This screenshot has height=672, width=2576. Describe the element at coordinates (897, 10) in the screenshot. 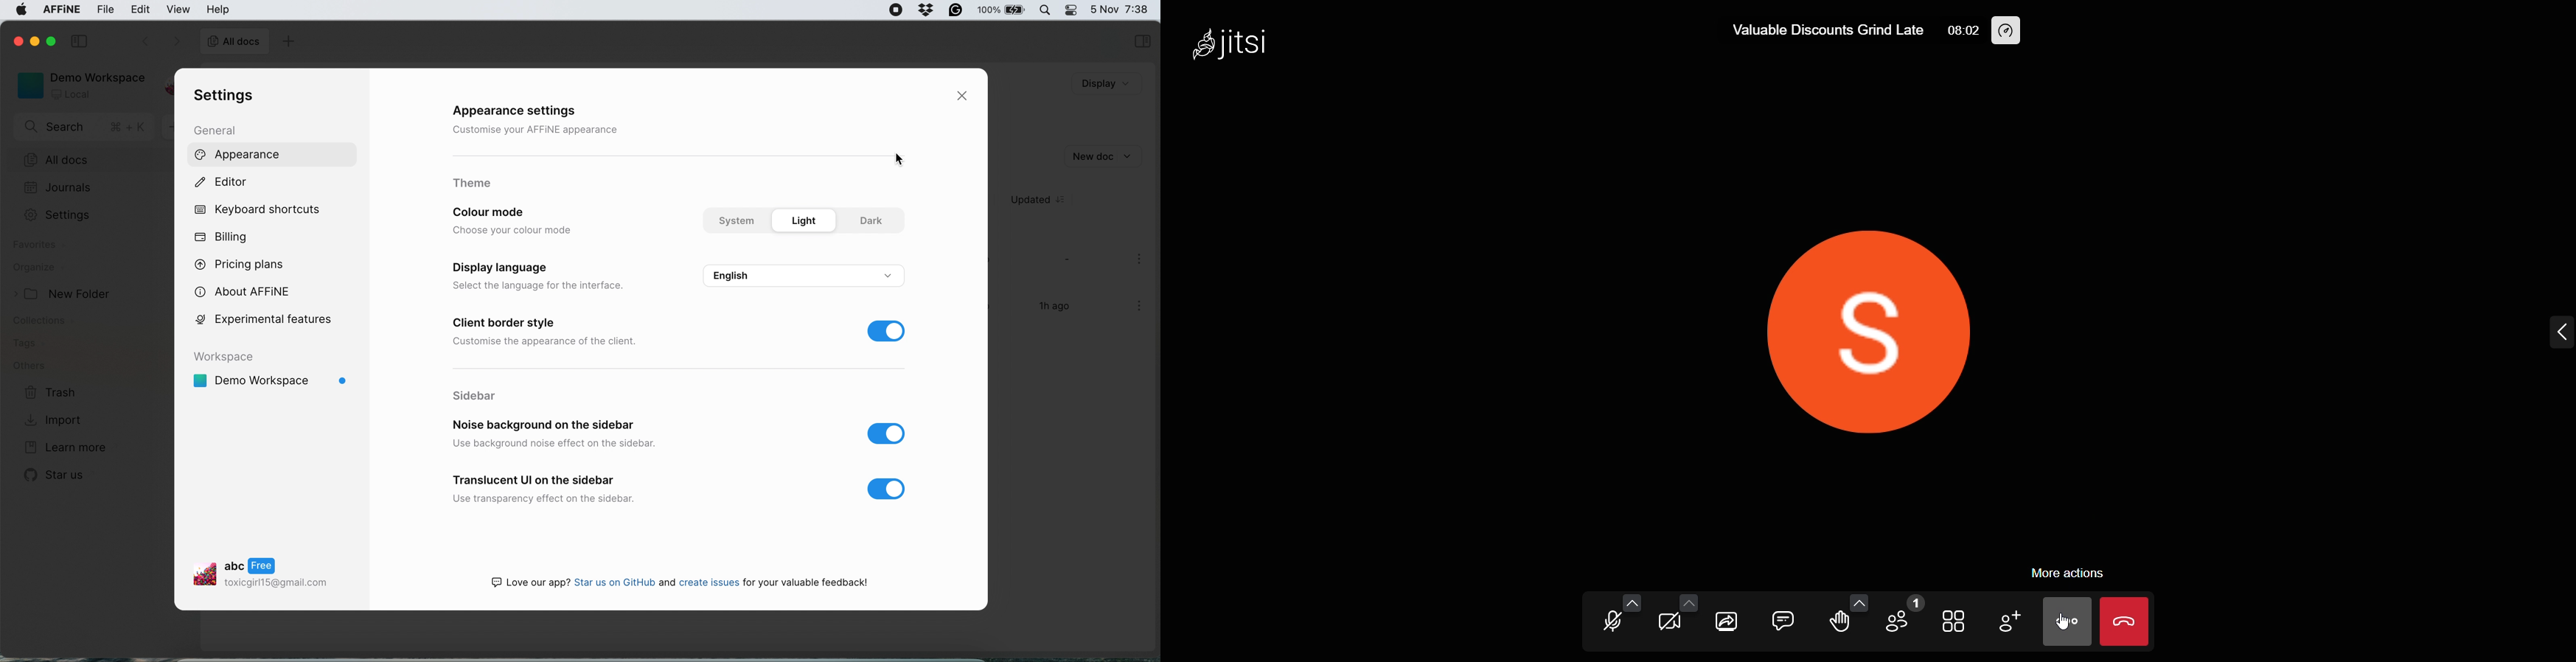

I see `screen recorder` at that location.